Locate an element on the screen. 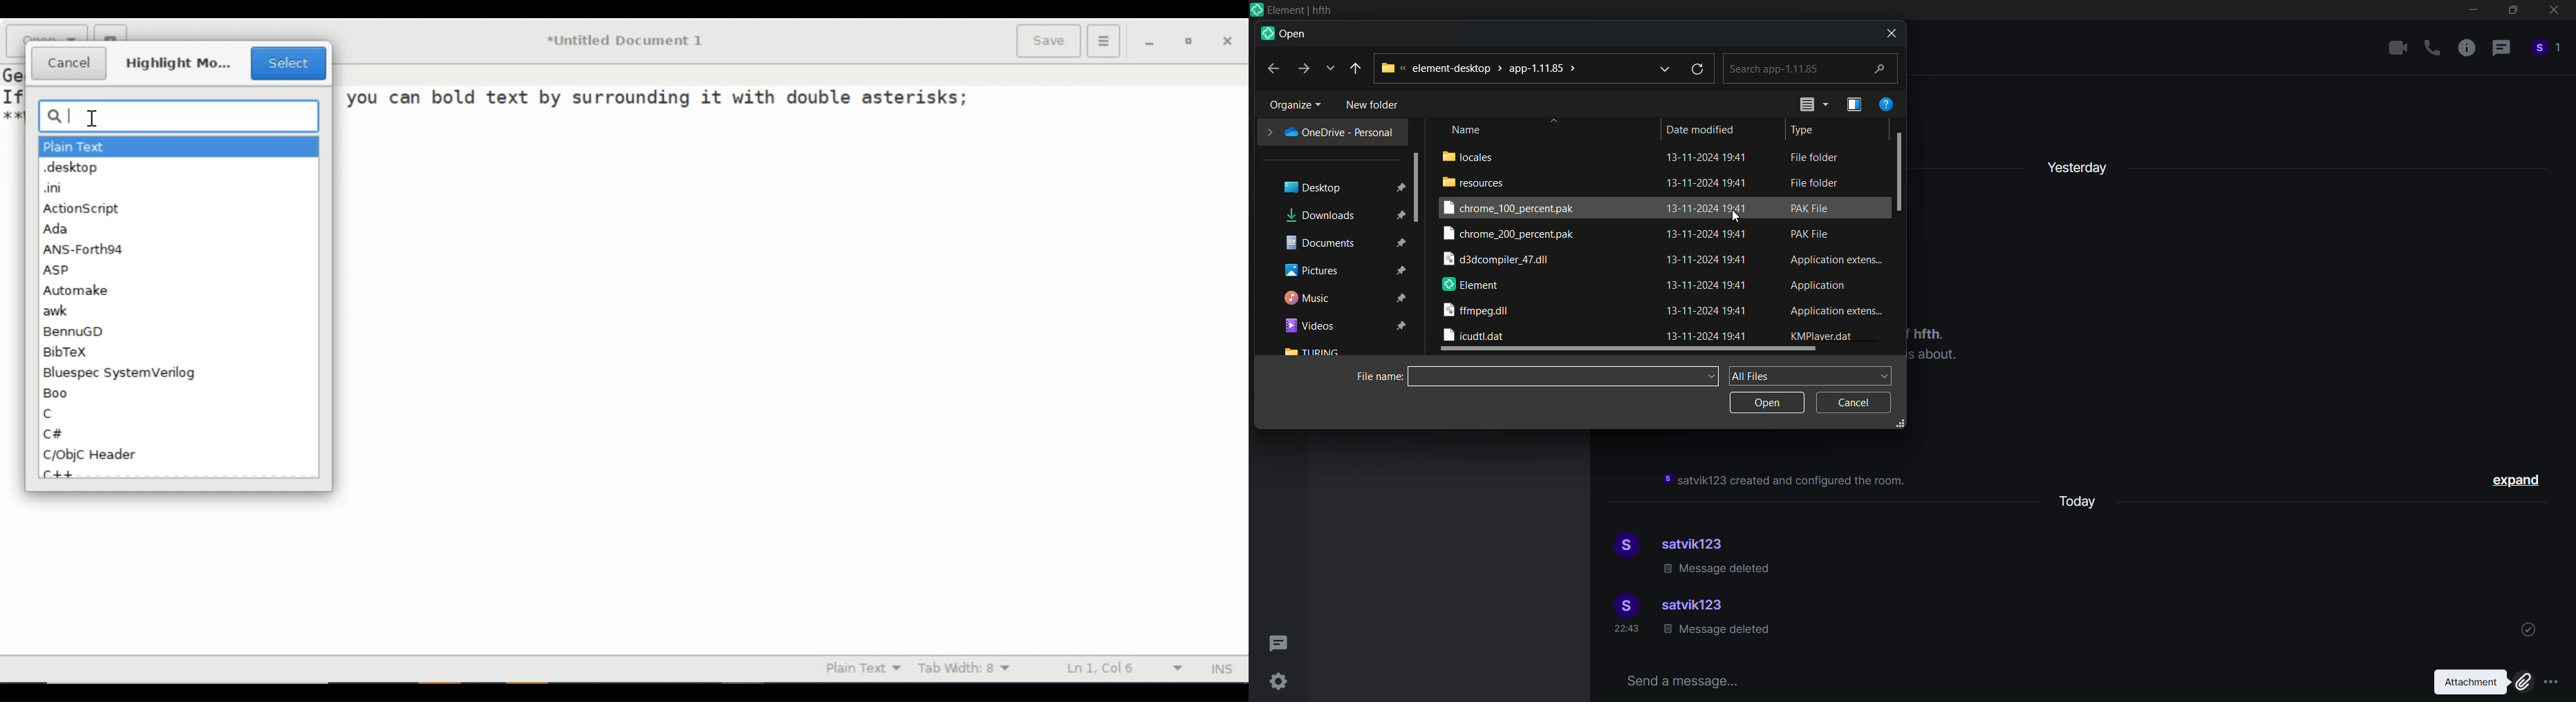  people is located at coordinates (2547, 52).